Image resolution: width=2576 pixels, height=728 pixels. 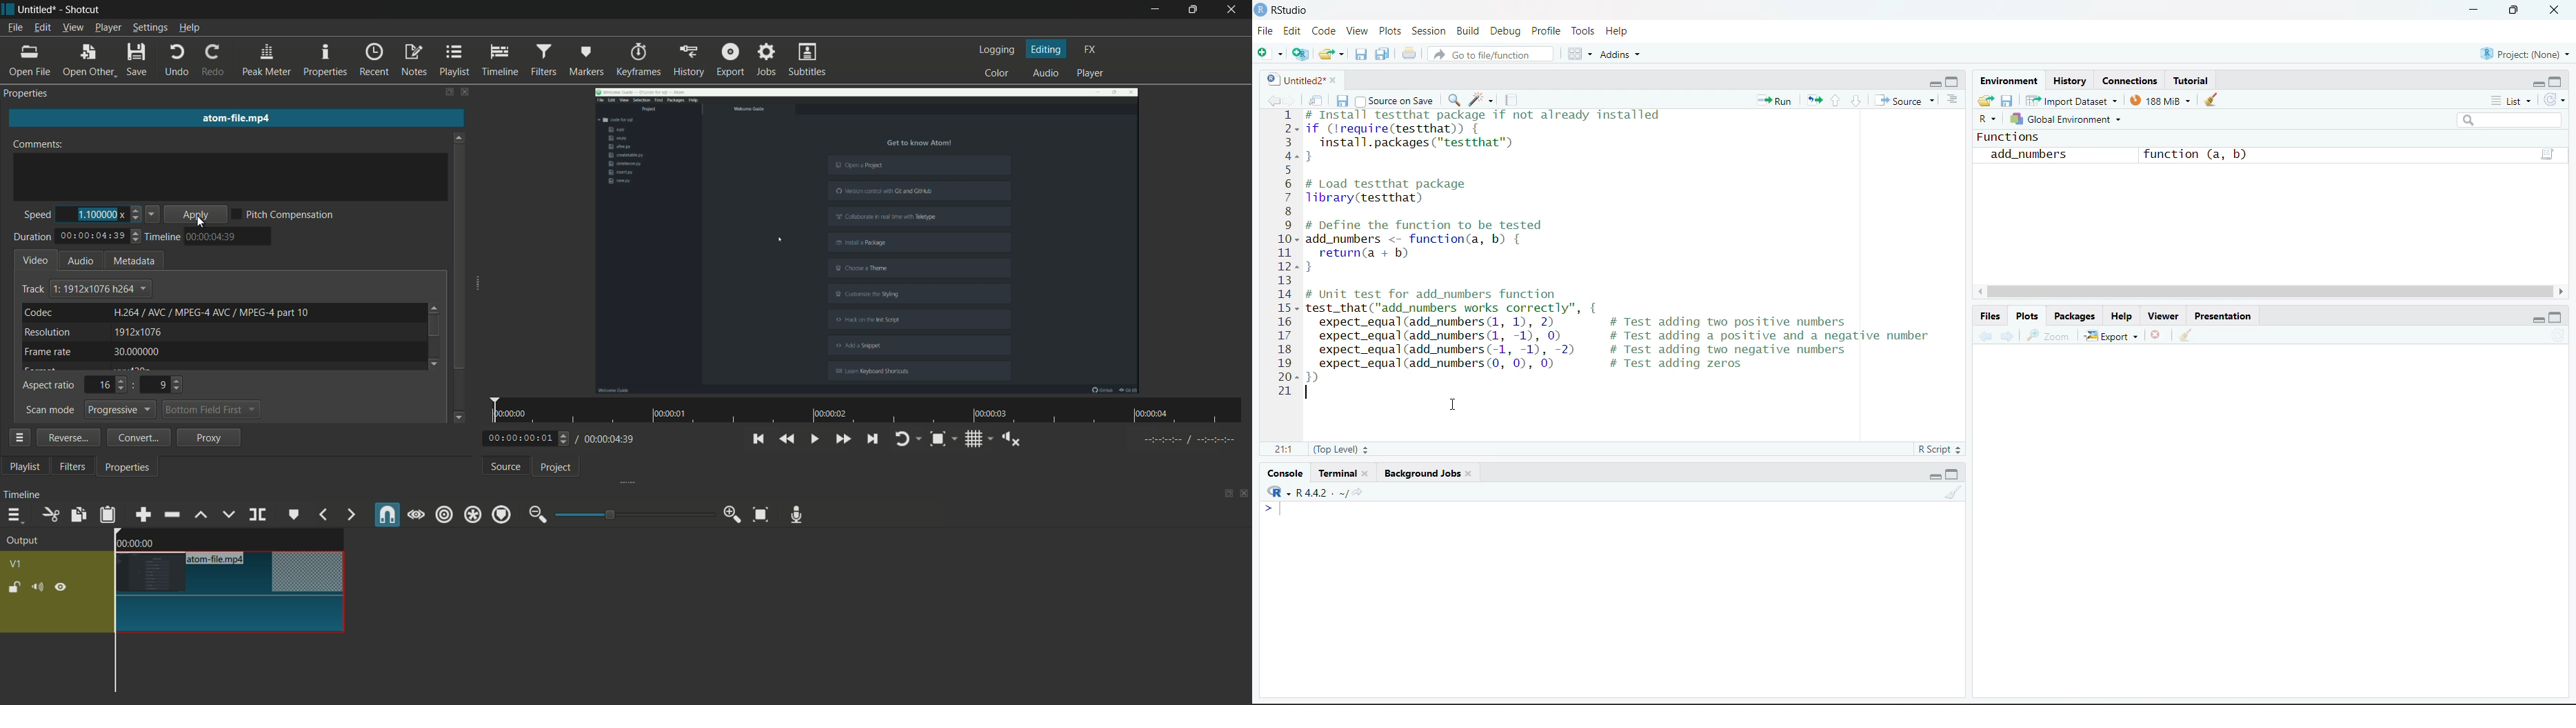 I want to click on 188 Mib, so click(x=2161, y=101).